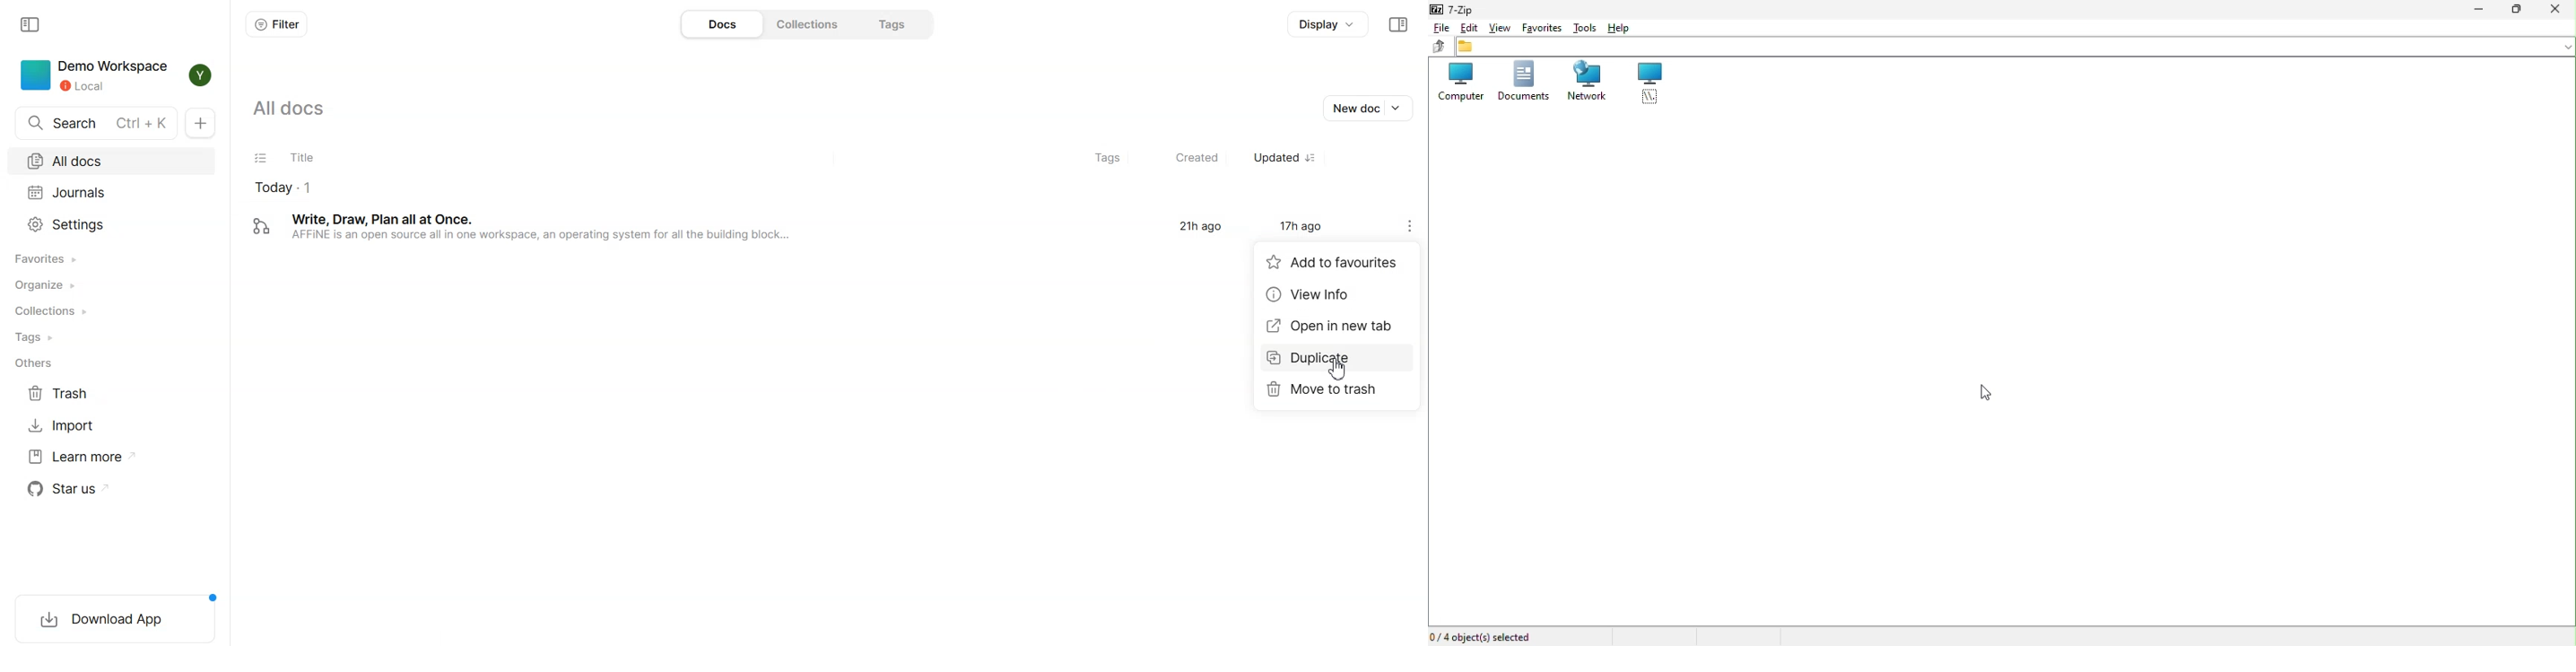 The image size is (2576, 672). I want to click on File, so click(1440, 26).